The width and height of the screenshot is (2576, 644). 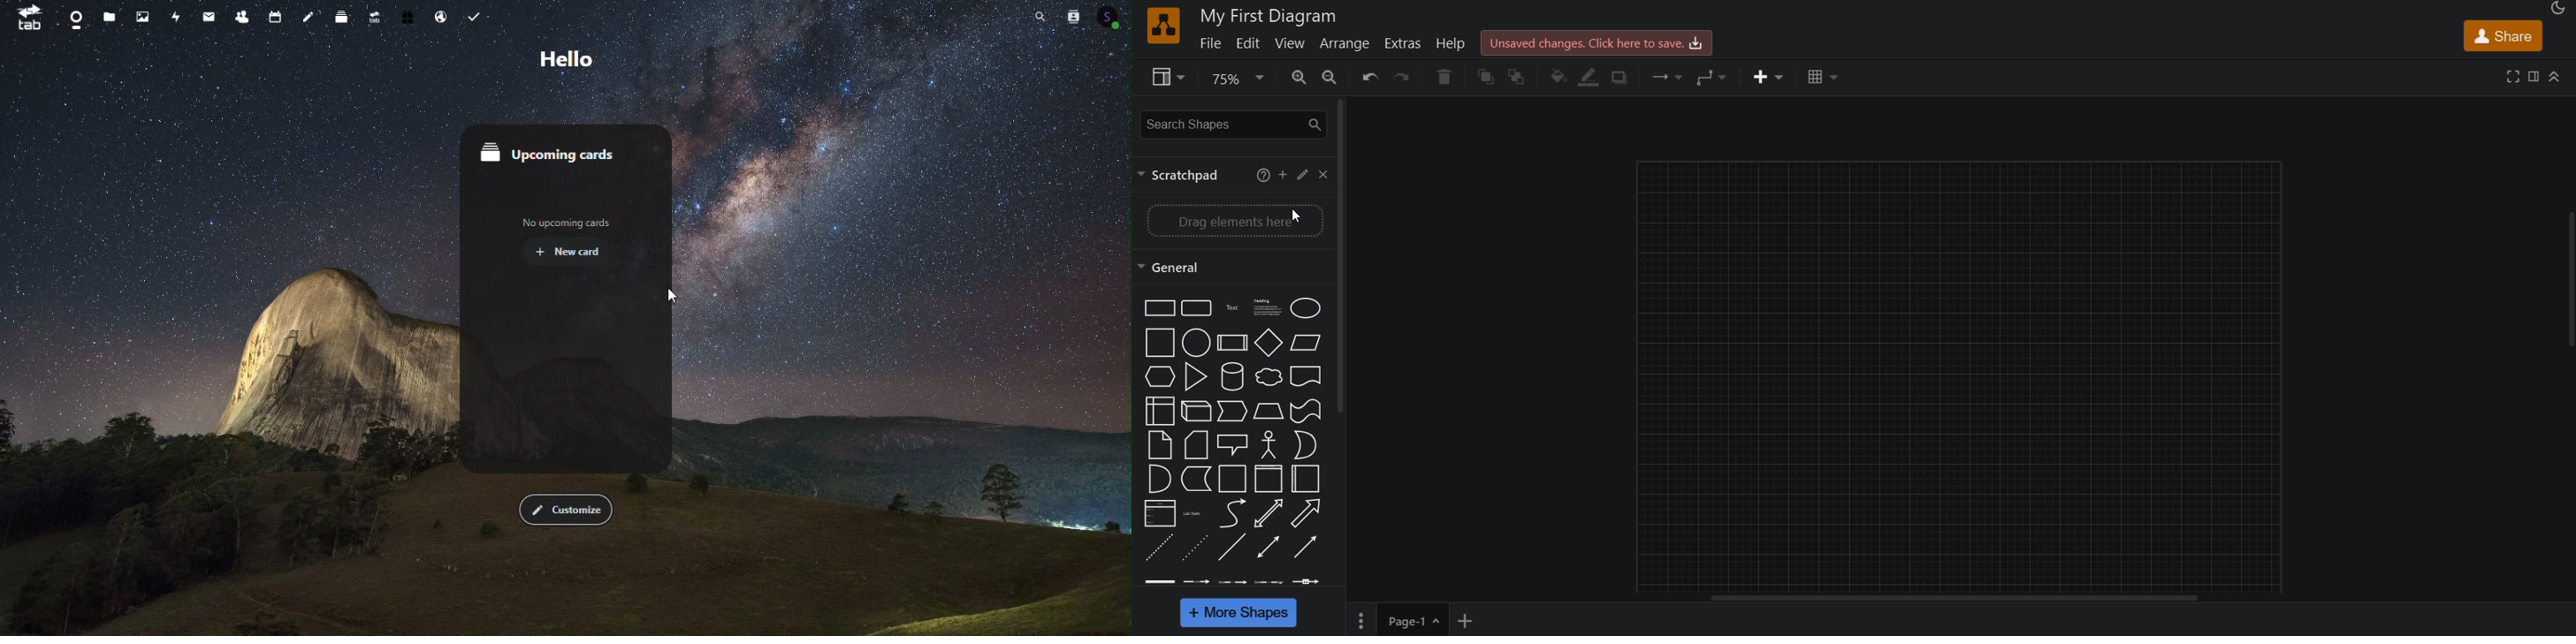 What do you see at coordinates (1235, 80) in the screenshot?
I see `zoom` at bounding box center [1235, 80].